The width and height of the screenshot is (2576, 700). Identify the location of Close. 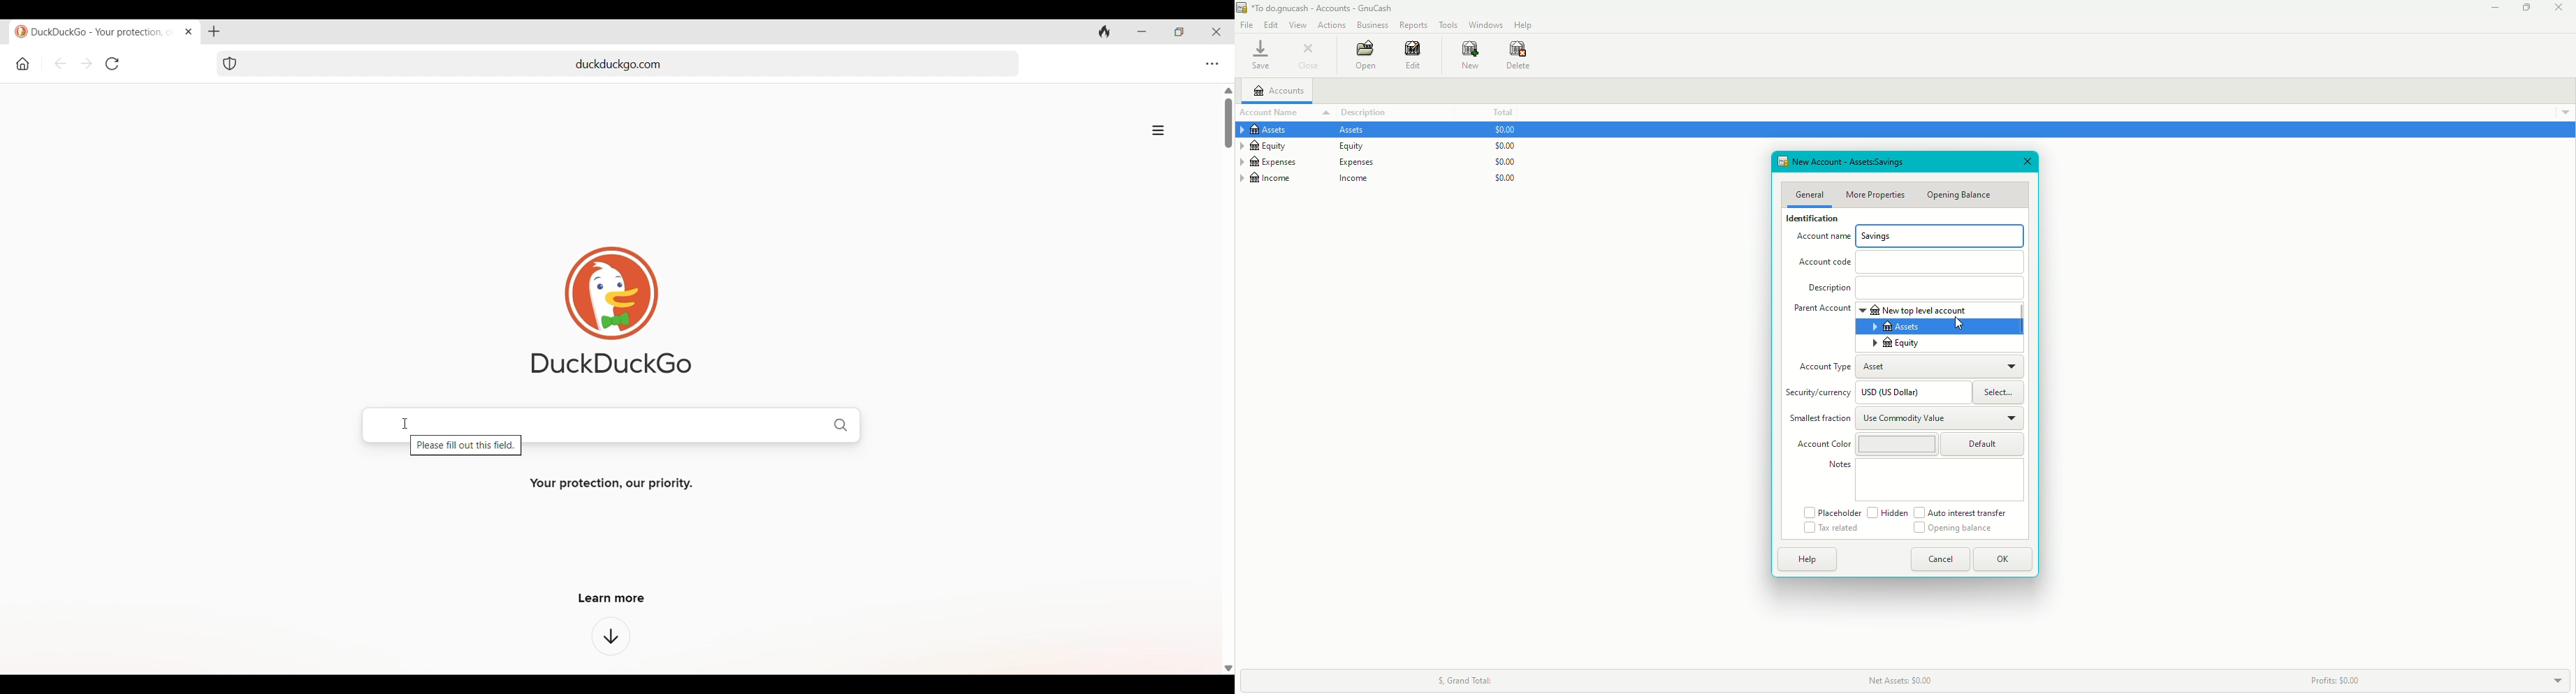
(2559, 8).